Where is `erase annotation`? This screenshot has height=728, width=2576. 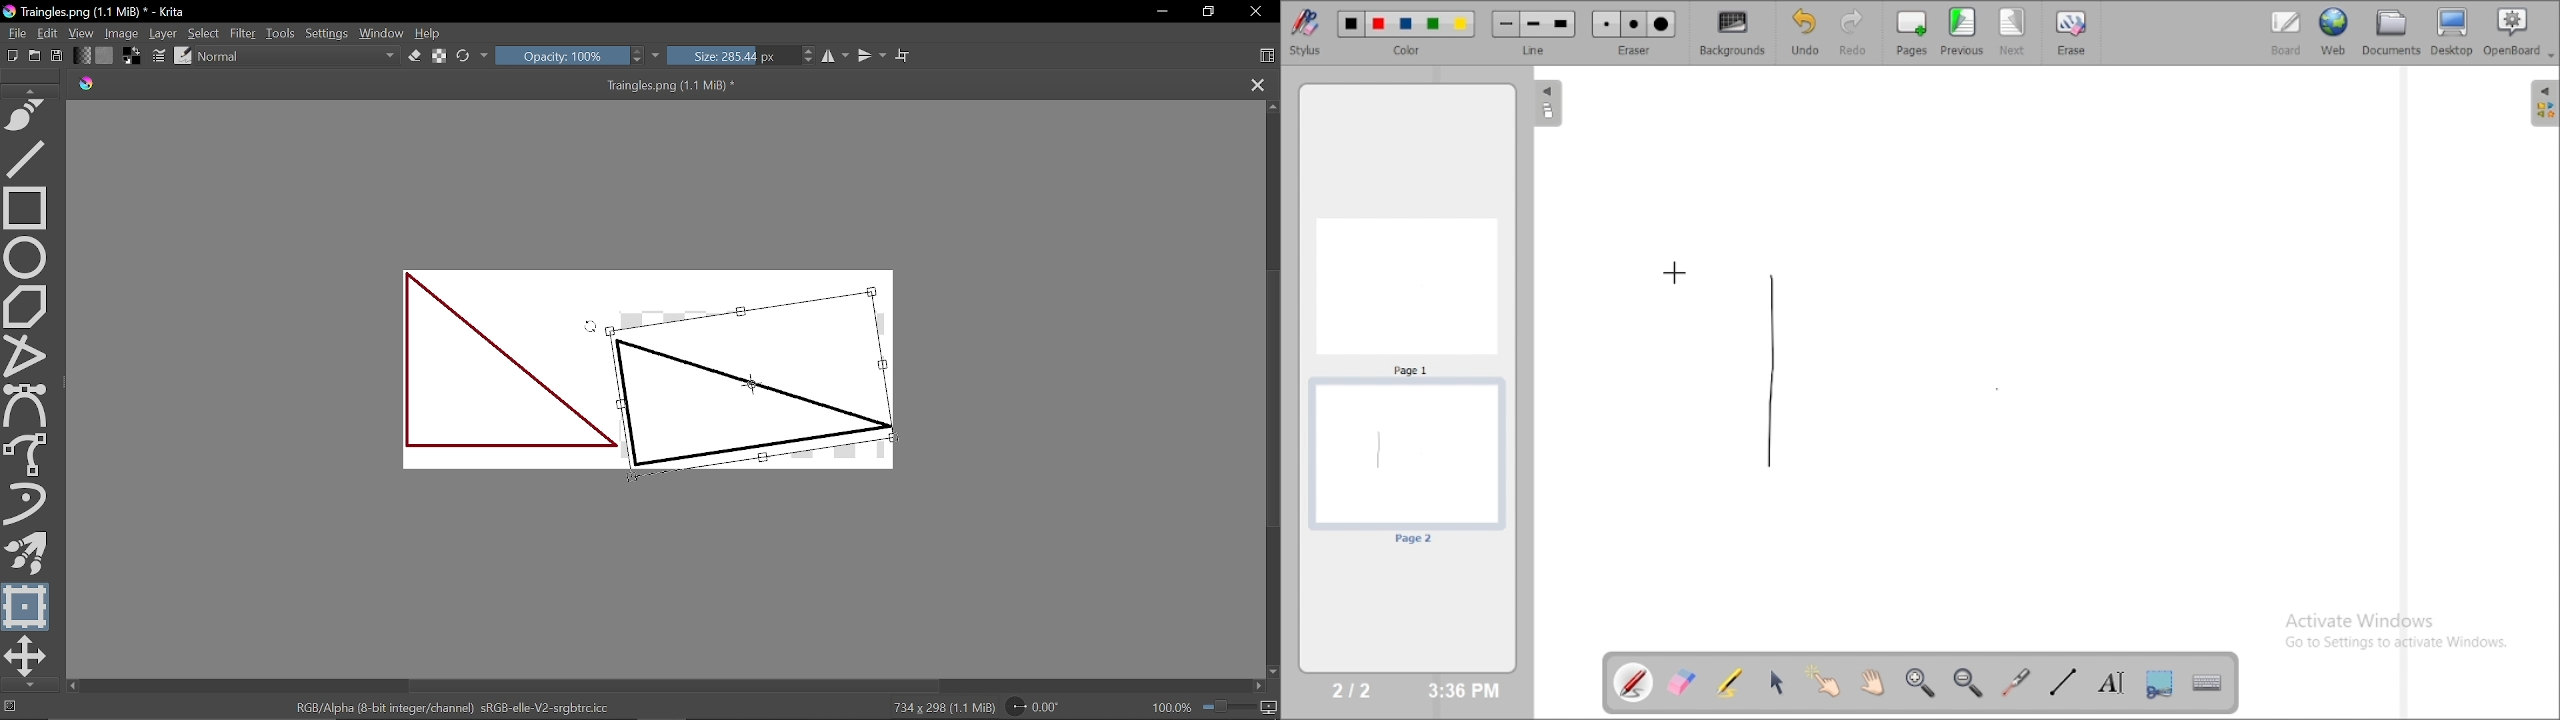 erase annotation is located at coordinates (1683, 682).